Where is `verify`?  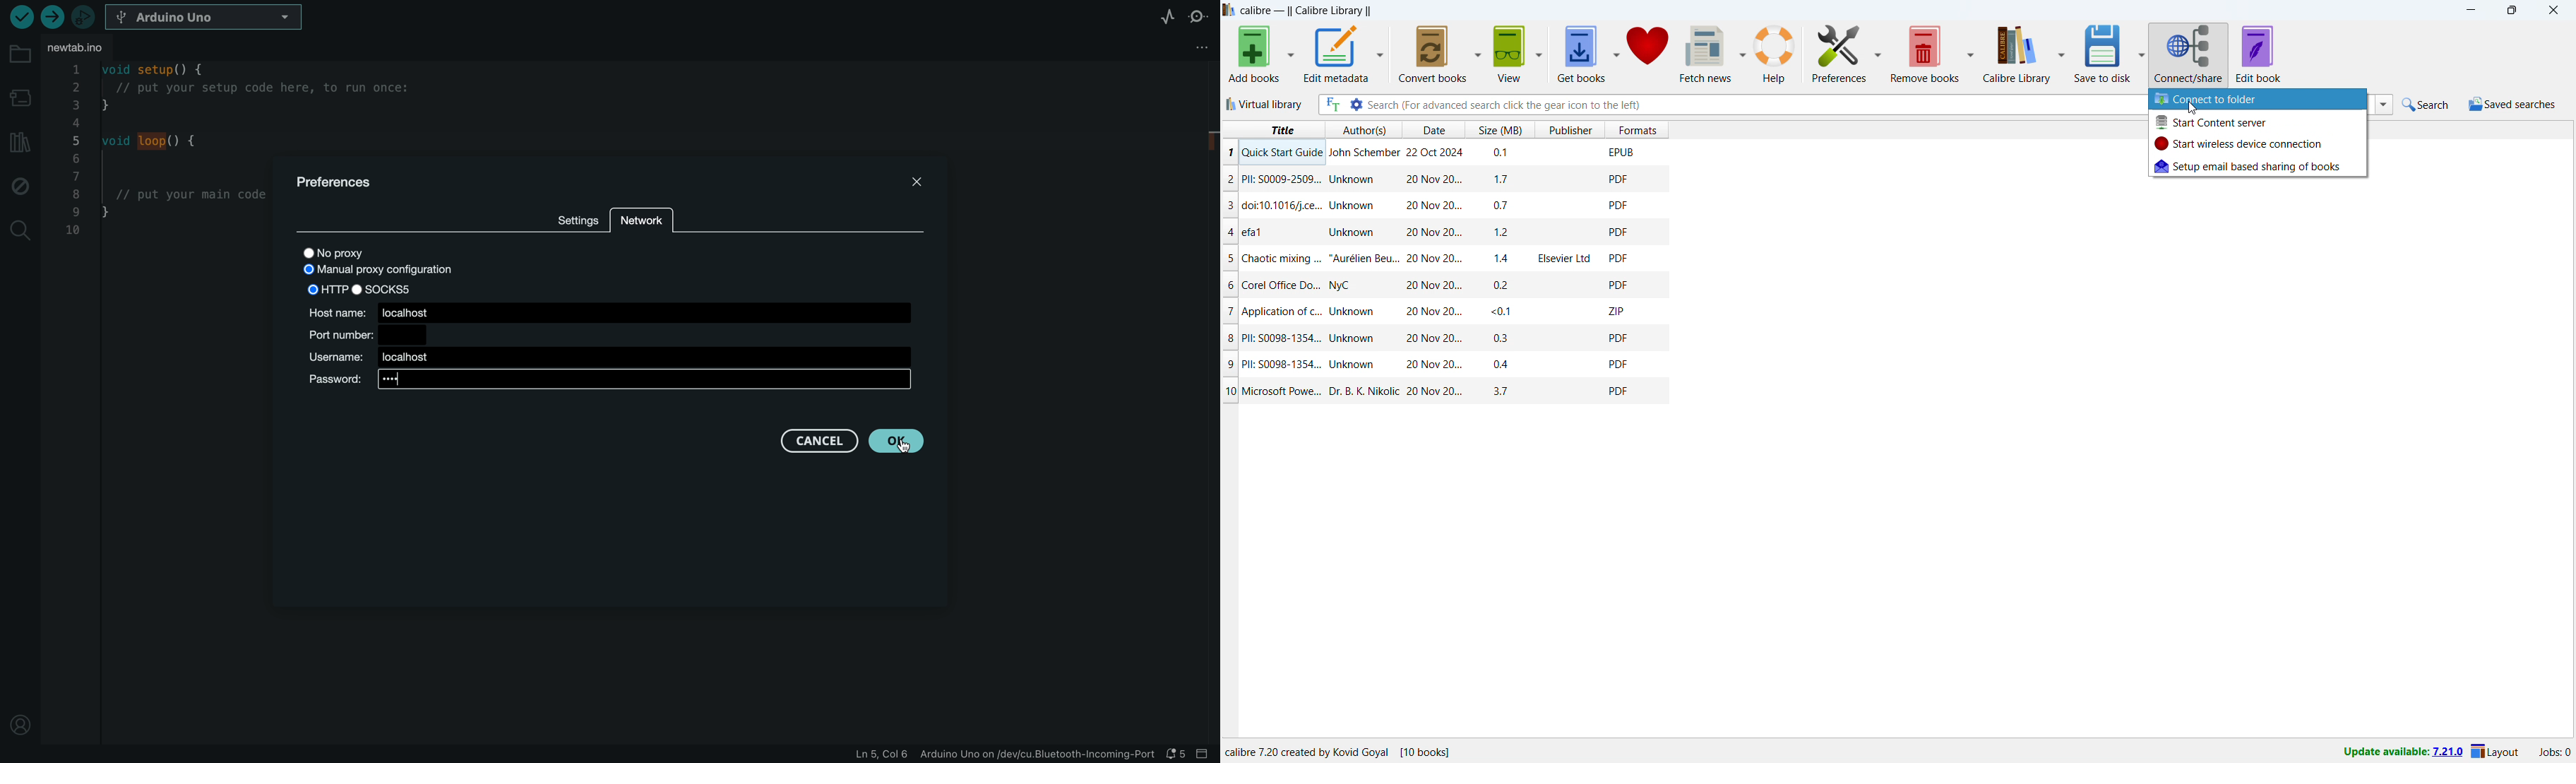 verify is located at coordinates (21, 17).